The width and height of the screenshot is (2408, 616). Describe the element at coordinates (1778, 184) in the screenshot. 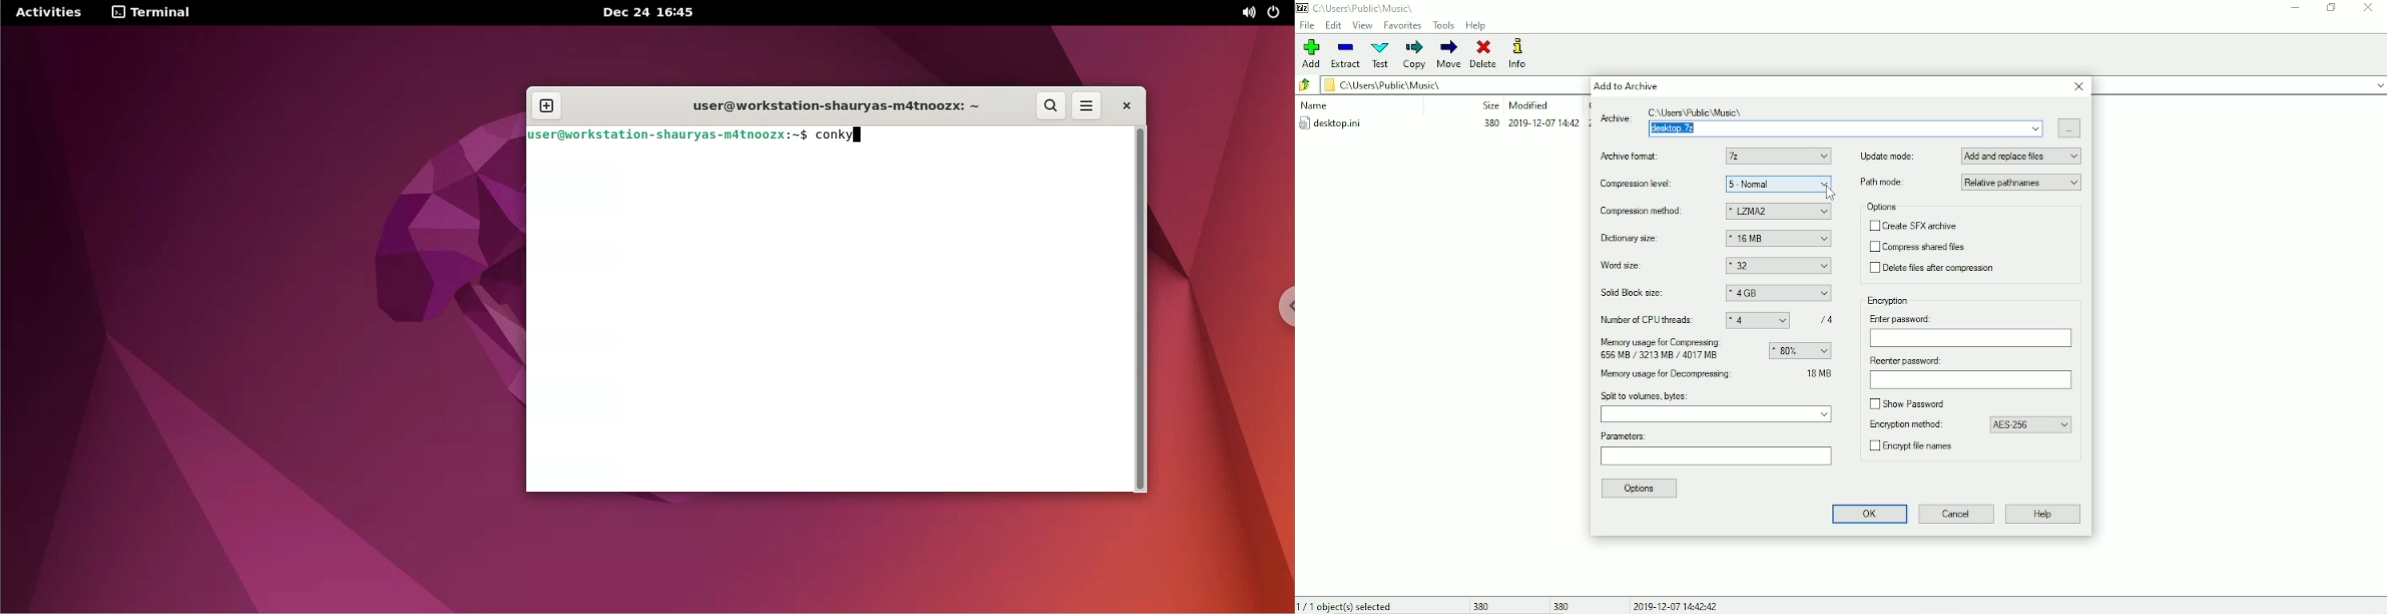

I see `5 - Nomal` at that location.